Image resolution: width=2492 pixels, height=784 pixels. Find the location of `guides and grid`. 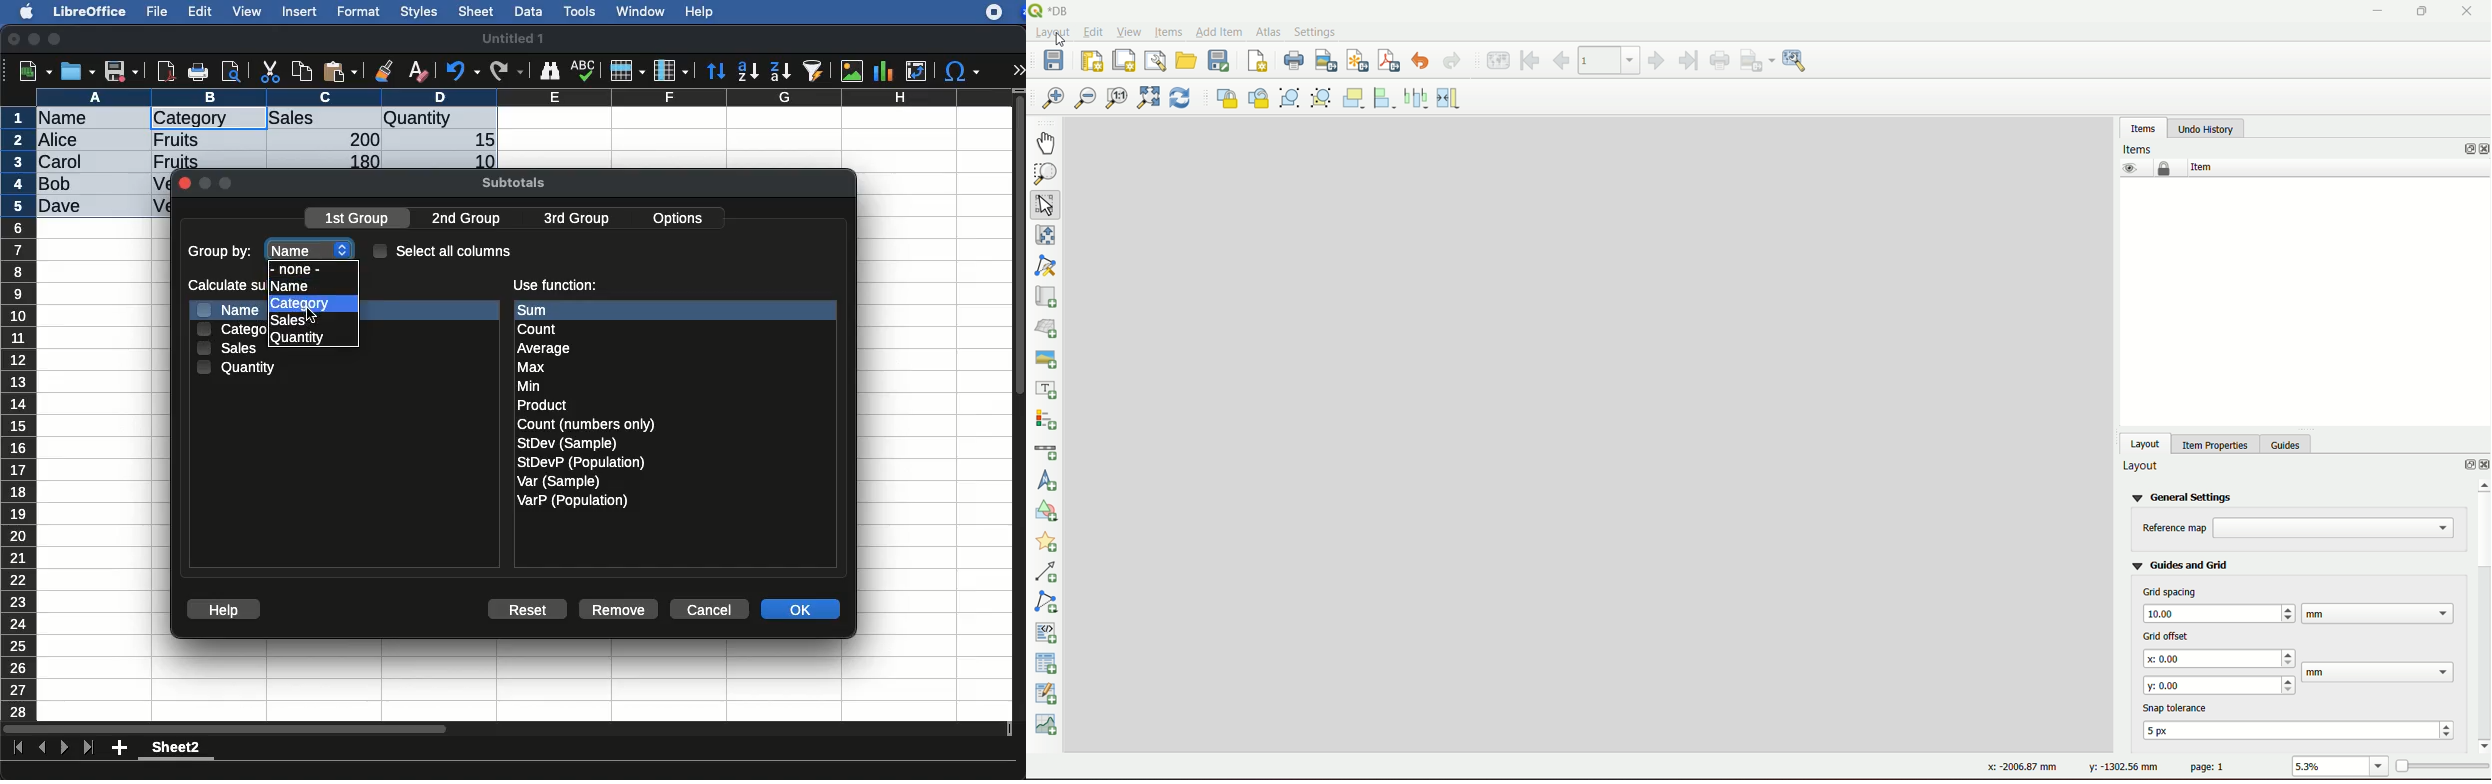

guides and grid is located at coordinates (2181, 564).